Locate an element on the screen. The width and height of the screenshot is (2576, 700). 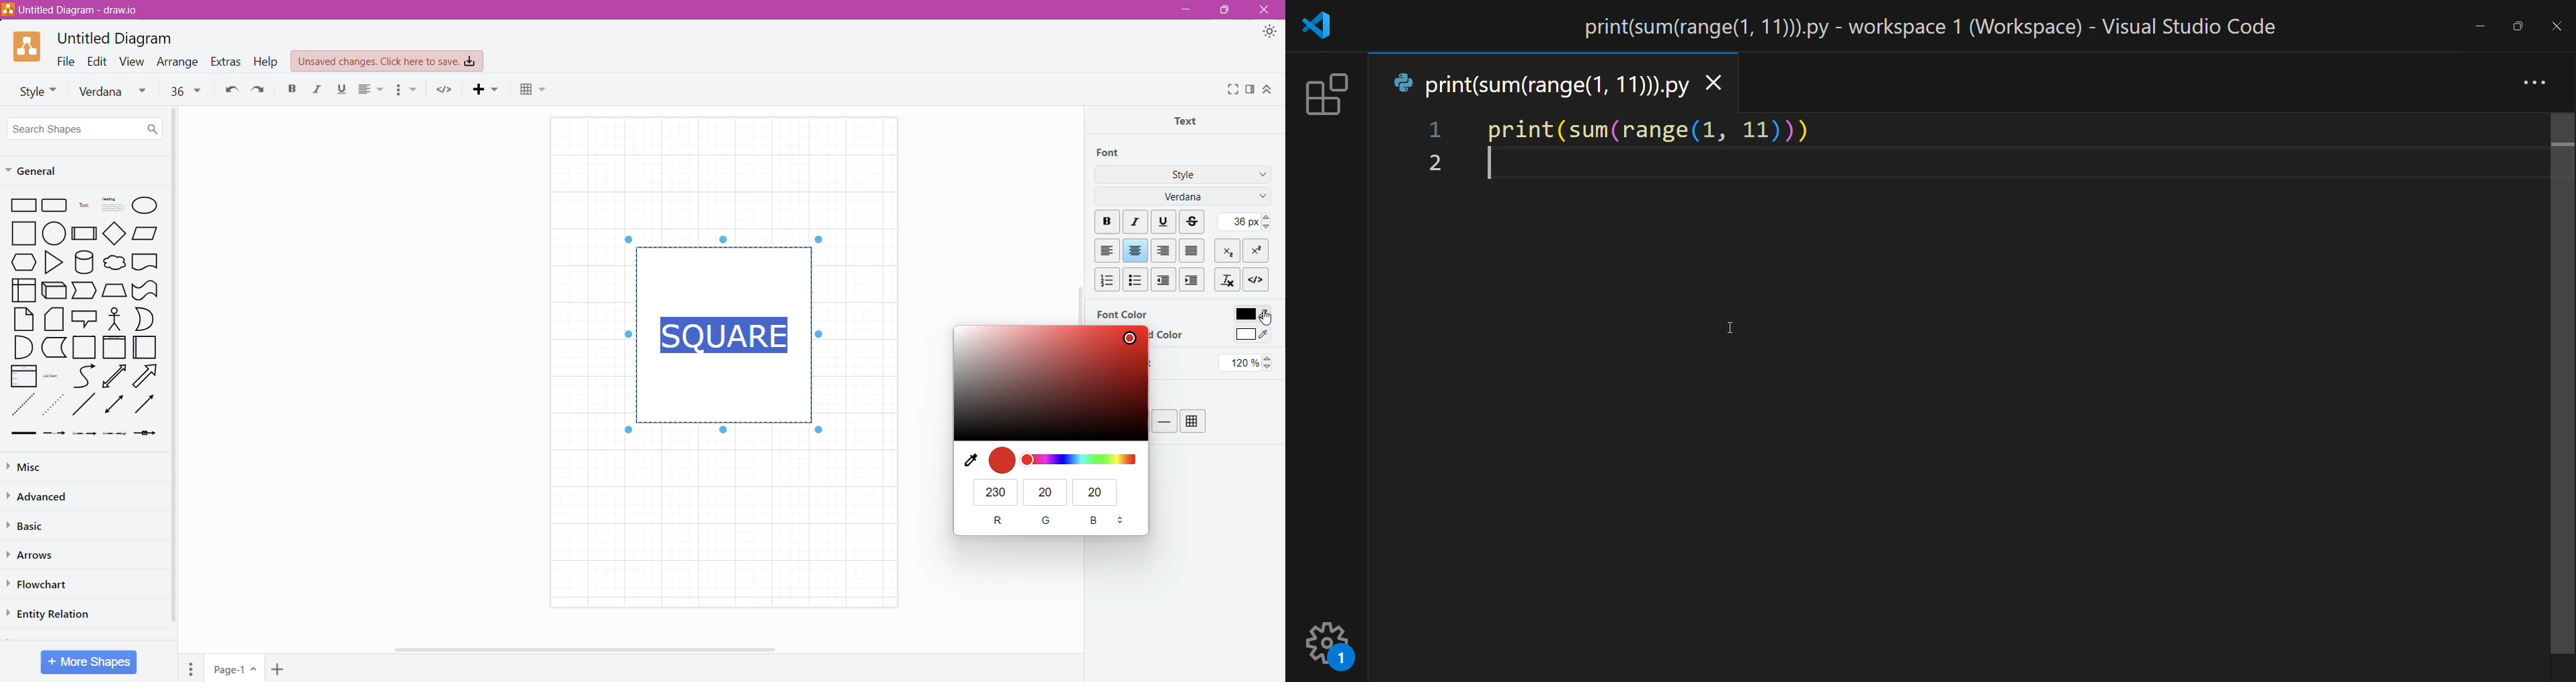
230 is located at coordinates (996, 492).